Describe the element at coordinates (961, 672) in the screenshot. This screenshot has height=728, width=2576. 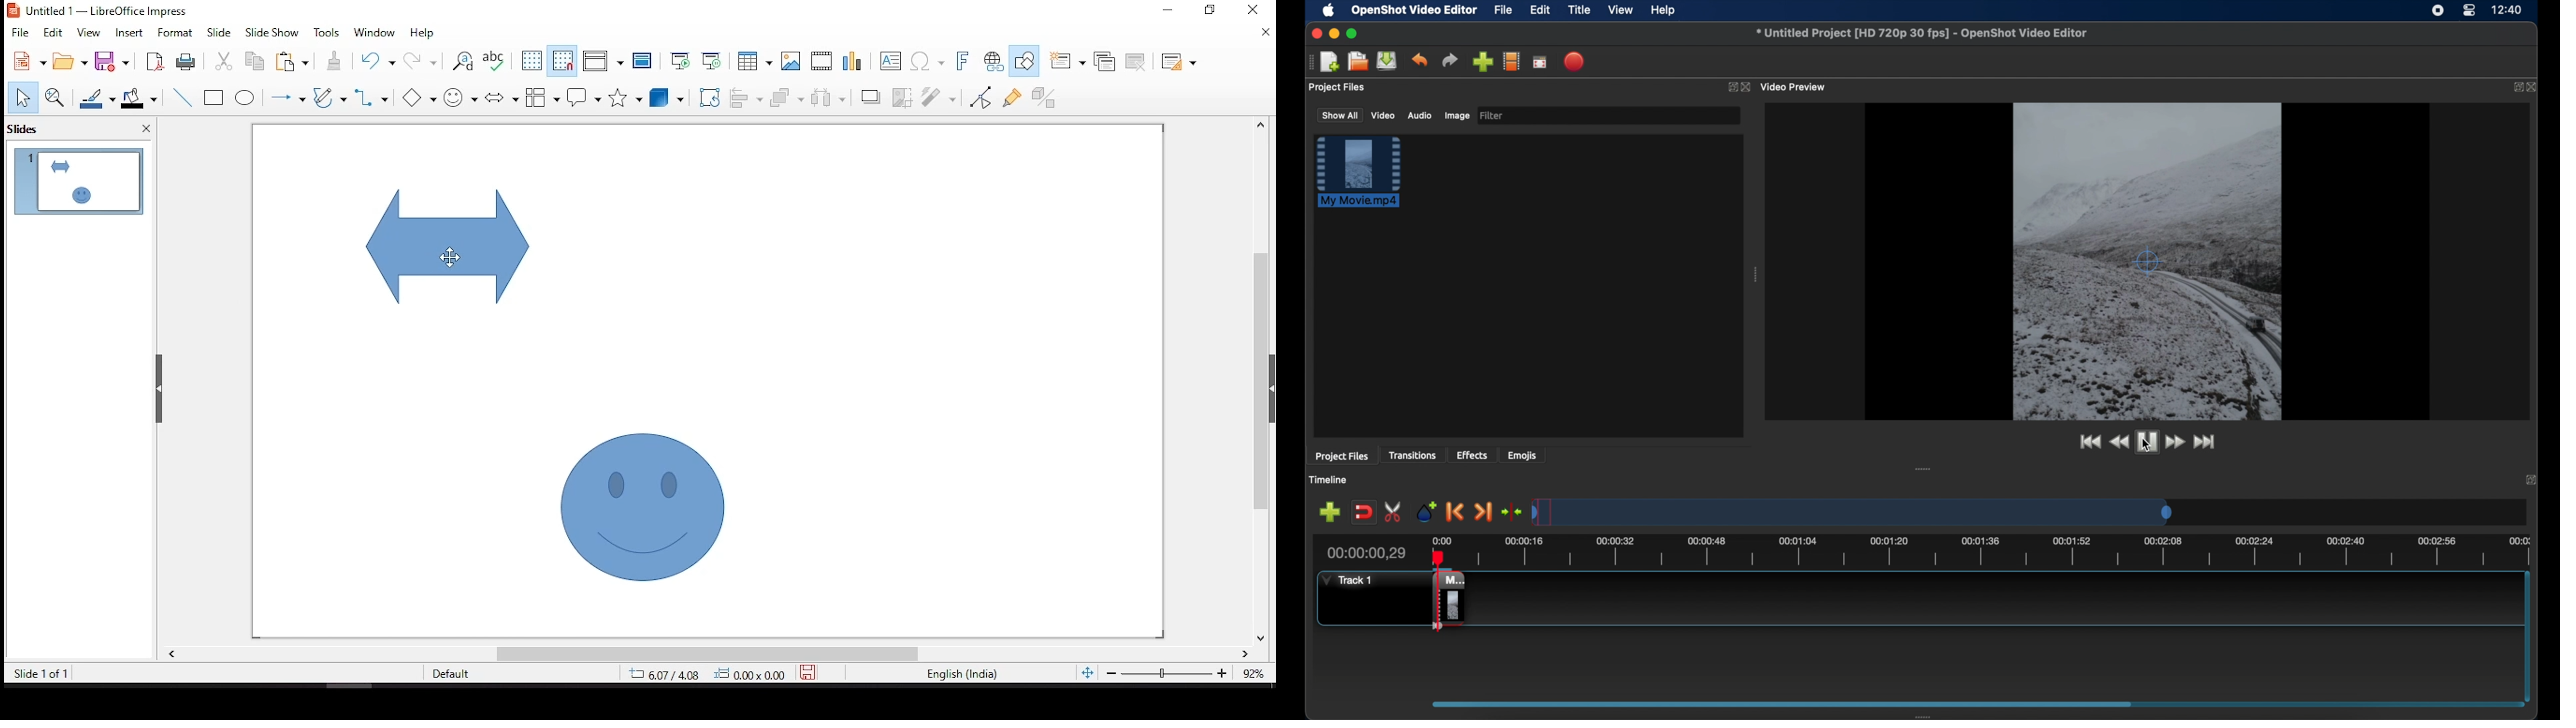
I see `english (india)` at that location.